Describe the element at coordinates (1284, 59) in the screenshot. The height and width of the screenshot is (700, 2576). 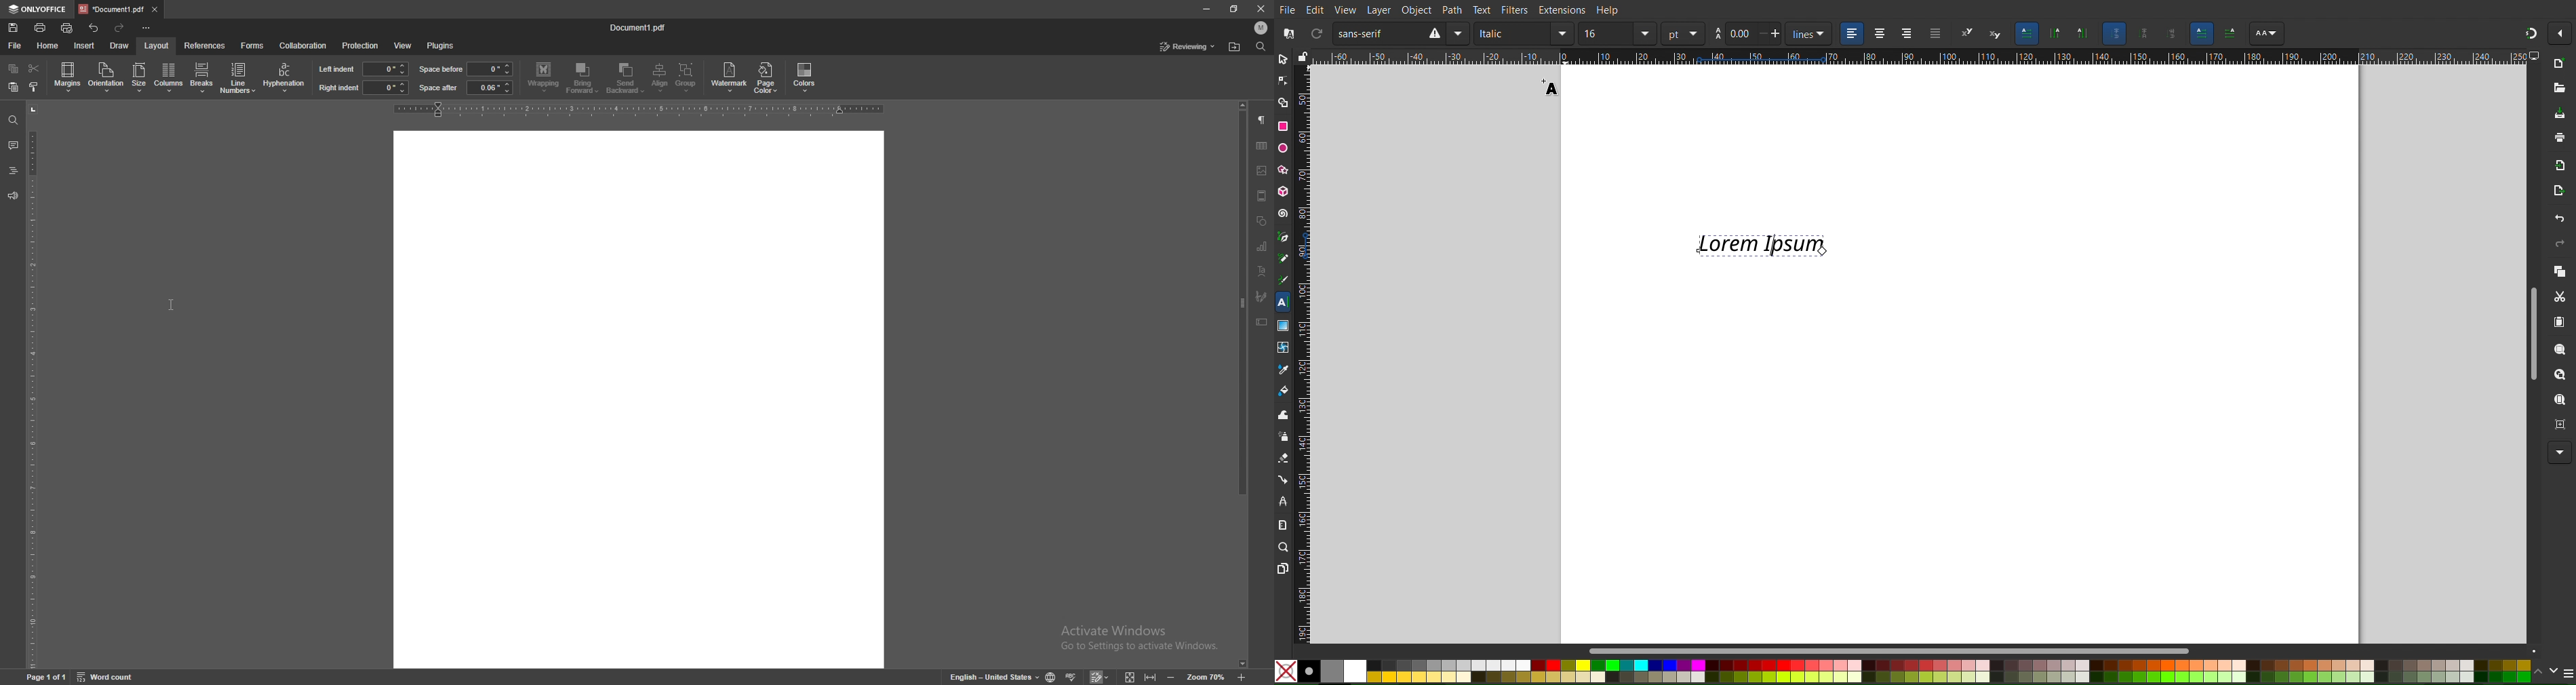
I see `Select` at that location.